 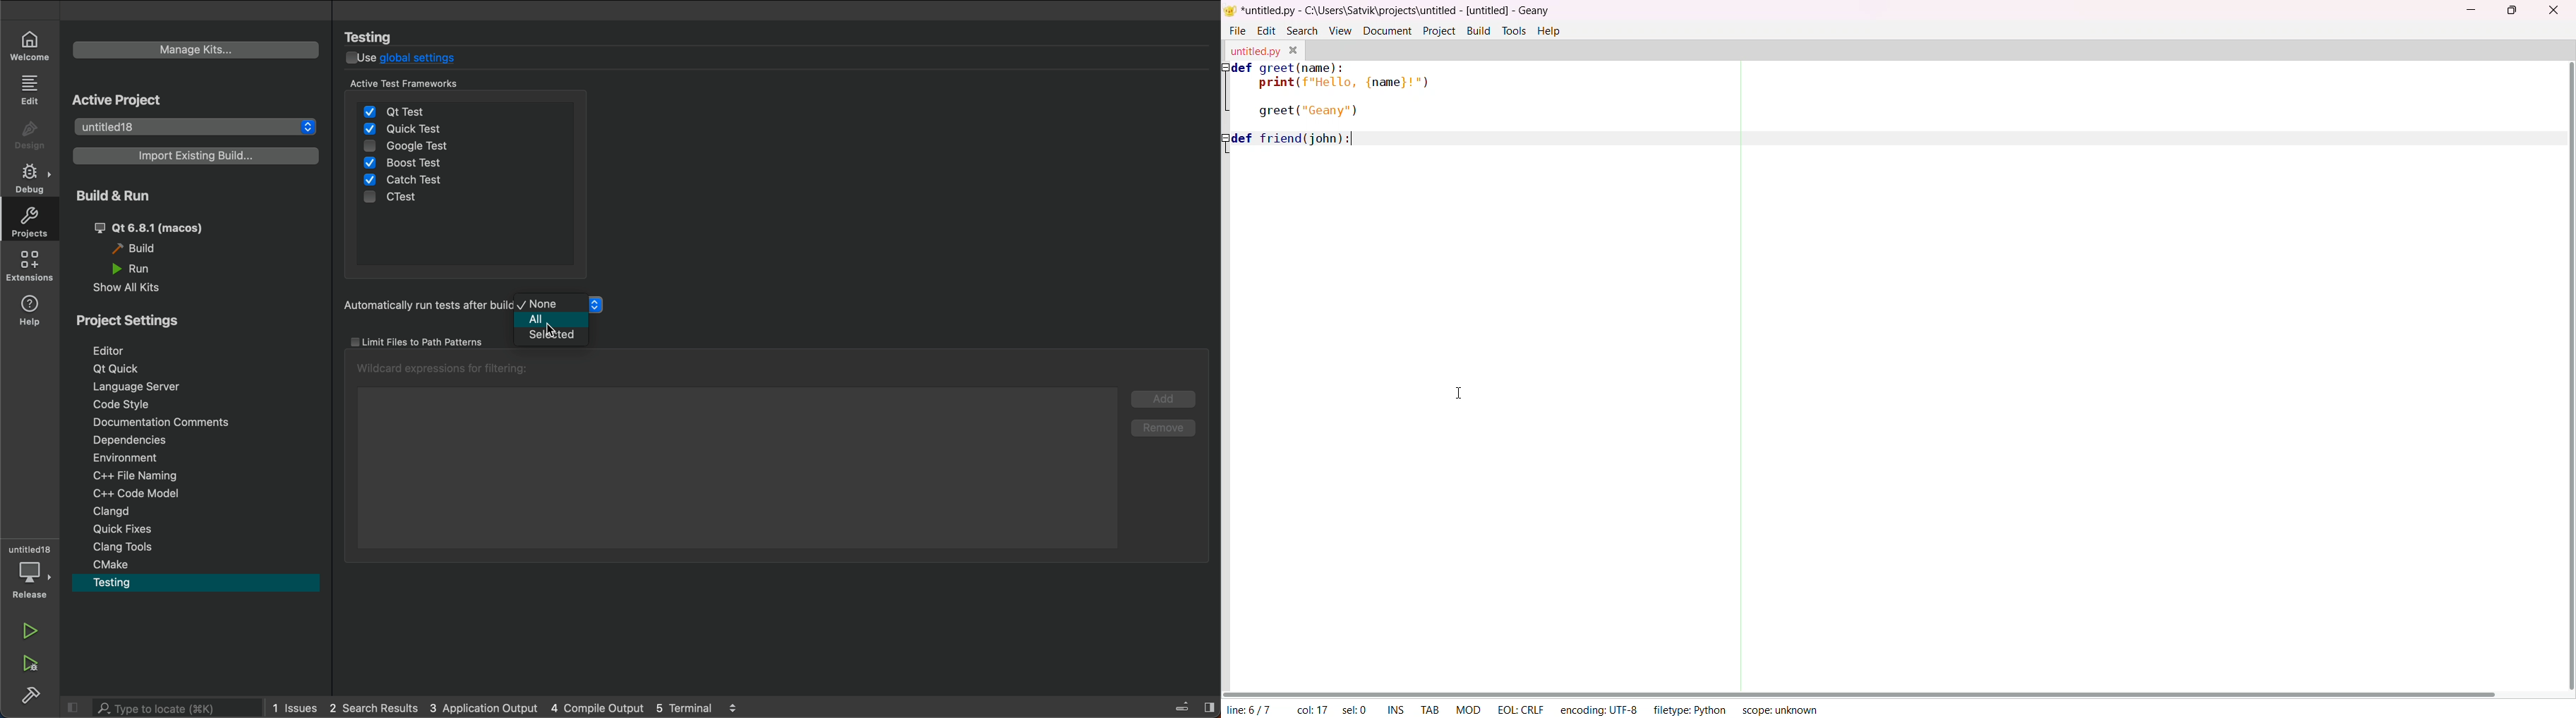 I want to click on CTEST, so click(x=401, y=199).